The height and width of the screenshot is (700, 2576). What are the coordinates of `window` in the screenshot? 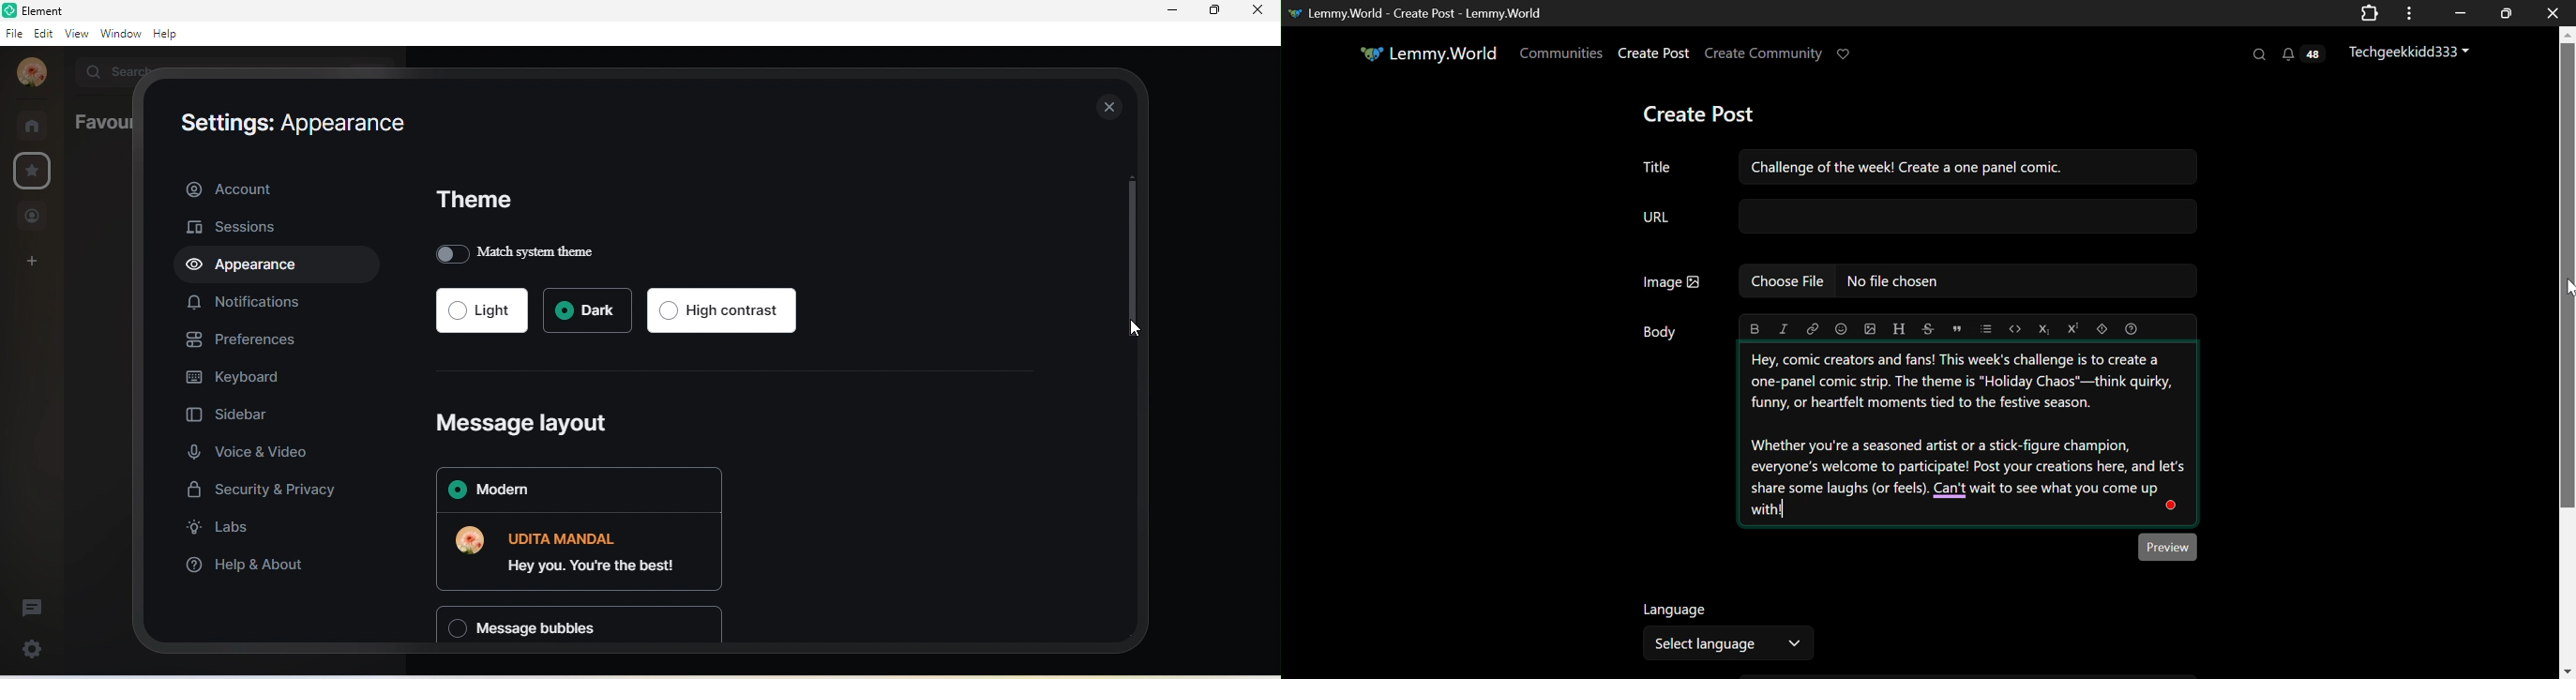 It's located at (120, 33).